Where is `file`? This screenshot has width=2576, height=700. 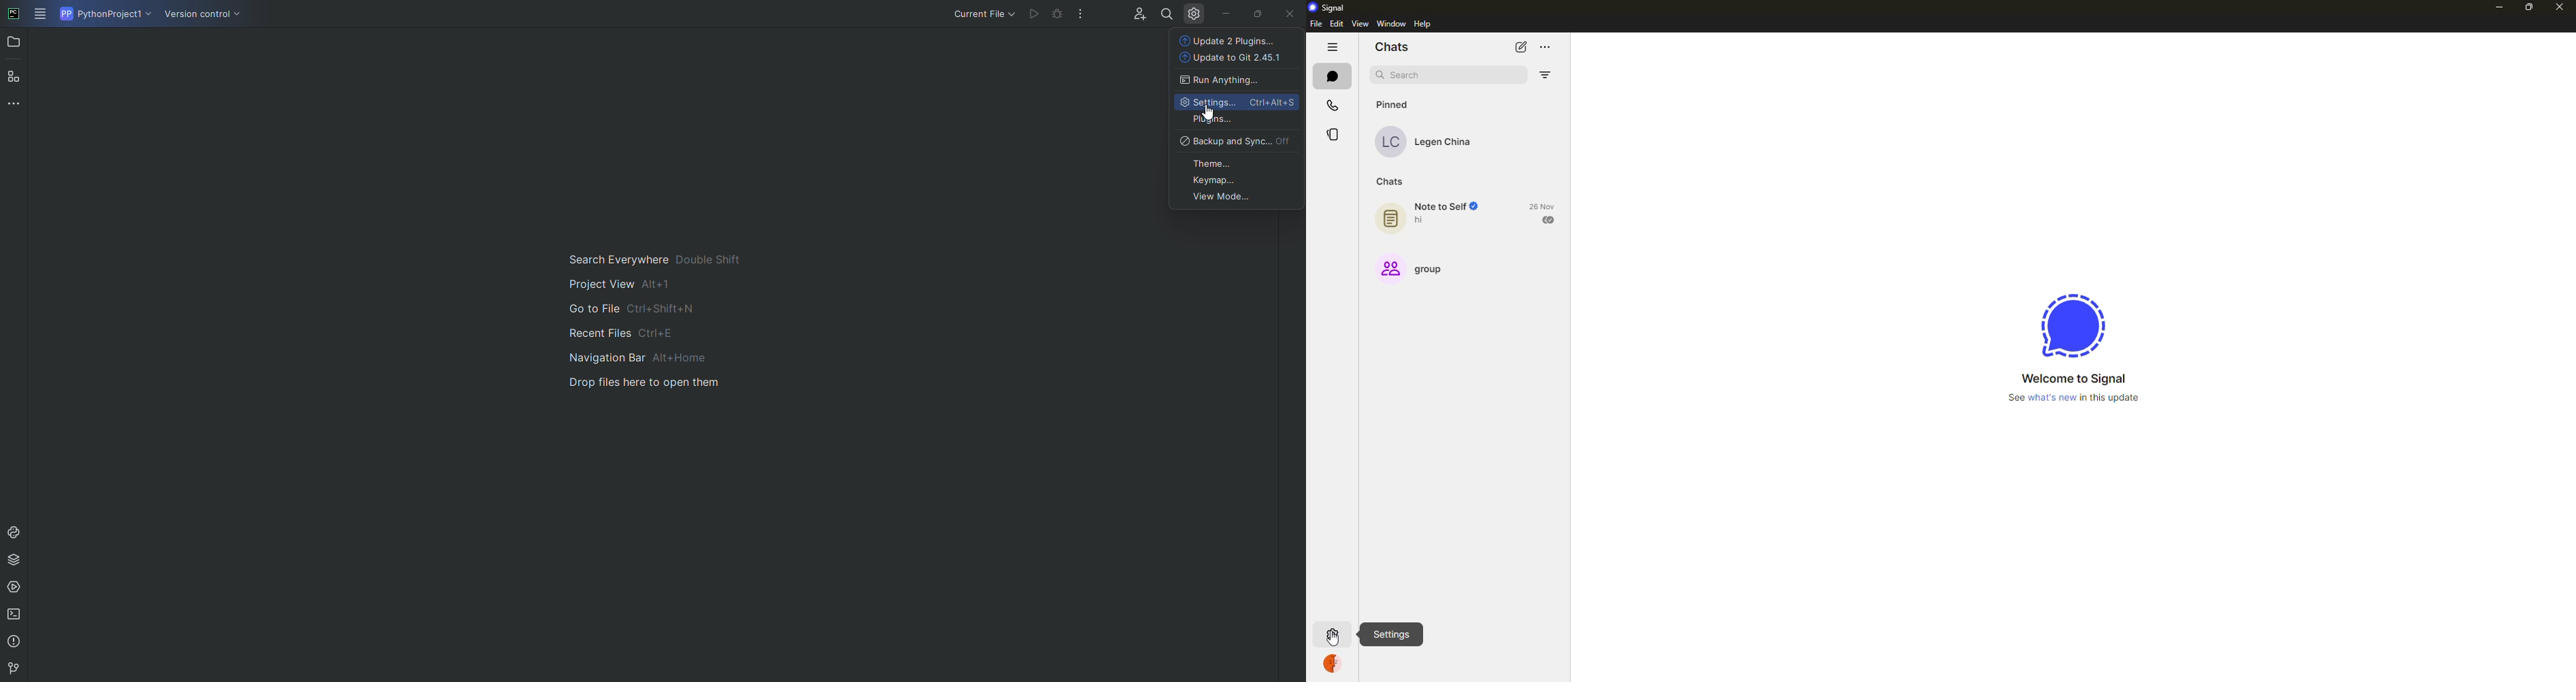 file is located at coordinates (1315, 24).